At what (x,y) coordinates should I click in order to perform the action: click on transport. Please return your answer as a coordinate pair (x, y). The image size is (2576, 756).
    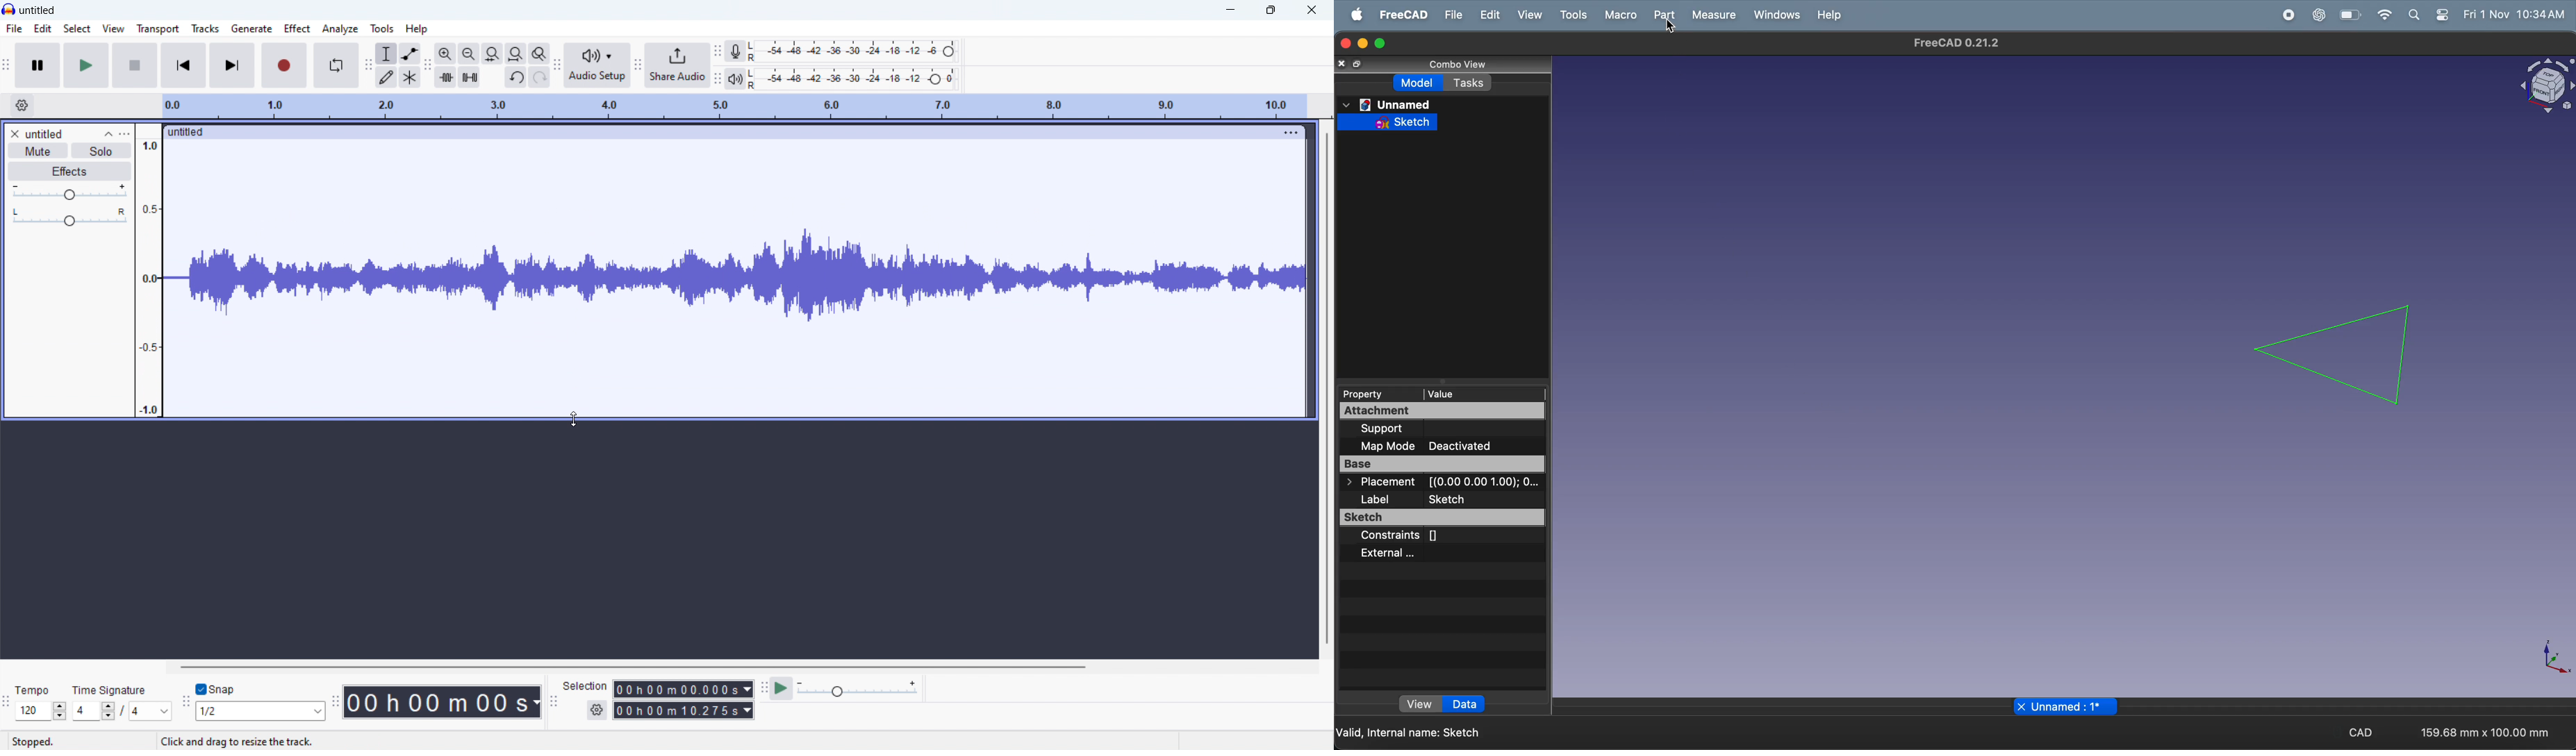
    Looking at the image, I should click on (158, 28).